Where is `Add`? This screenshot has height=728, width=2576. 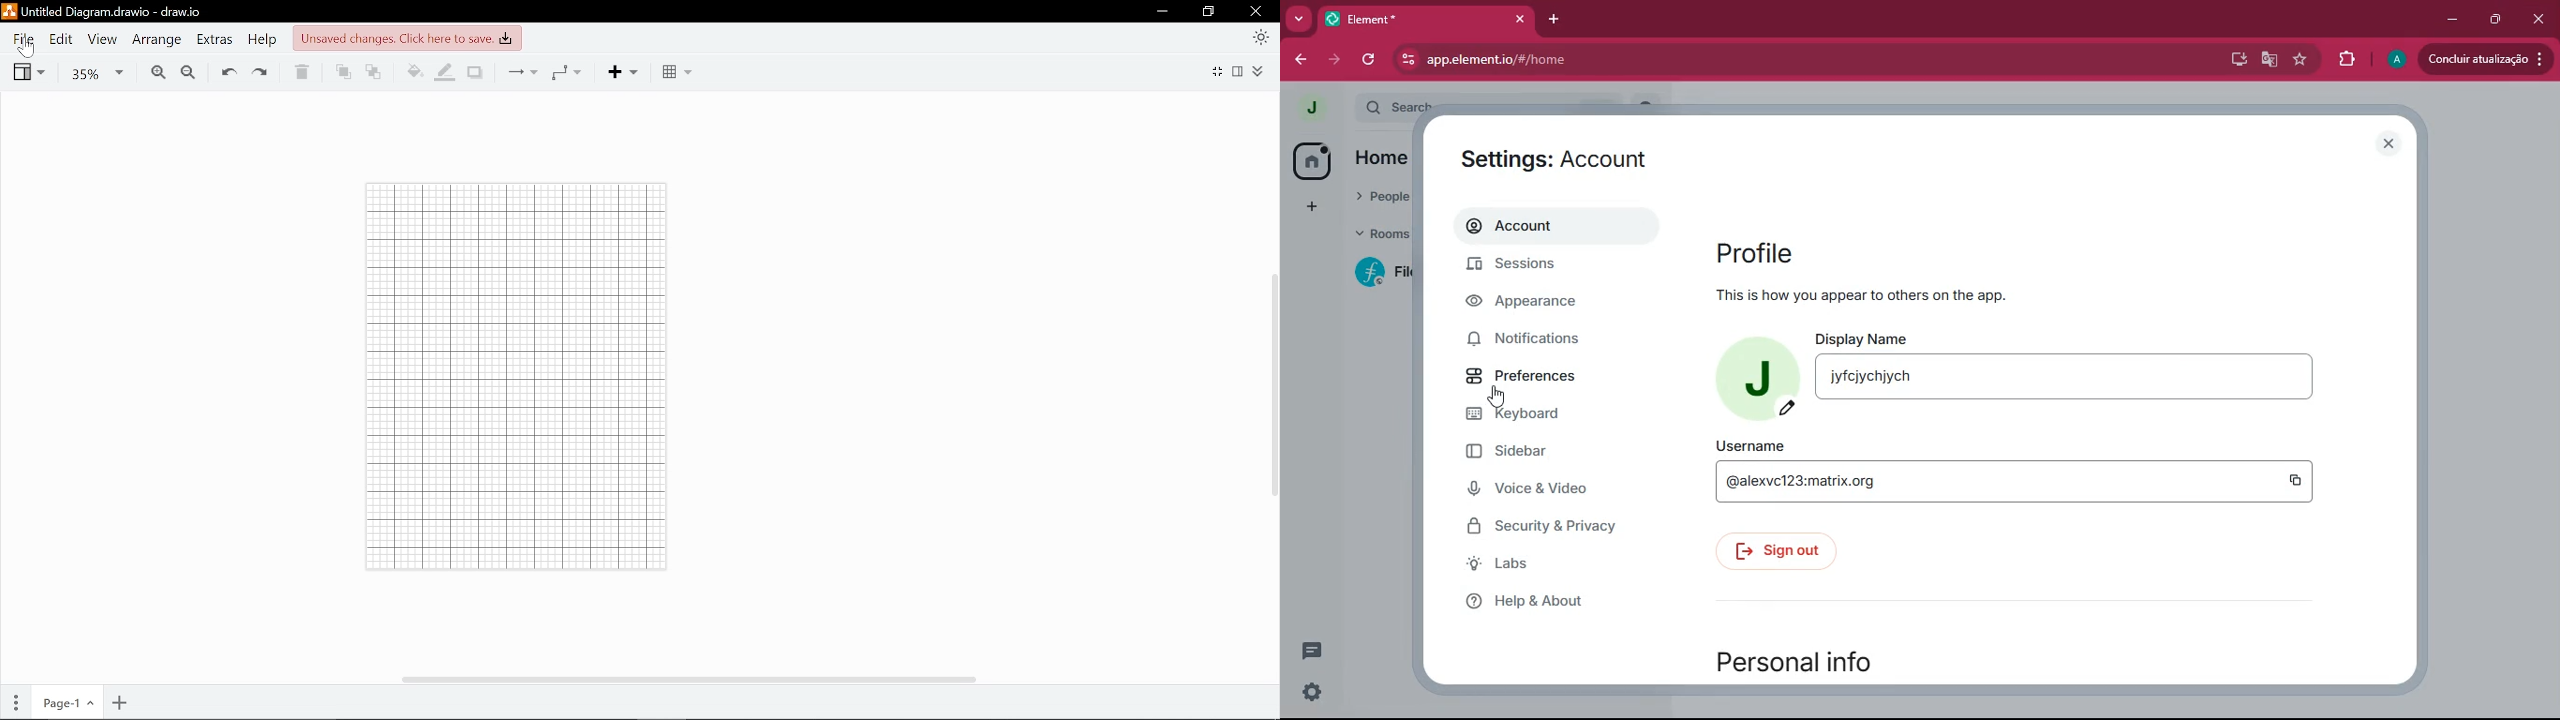
Add is located at coordinates (626, 72).